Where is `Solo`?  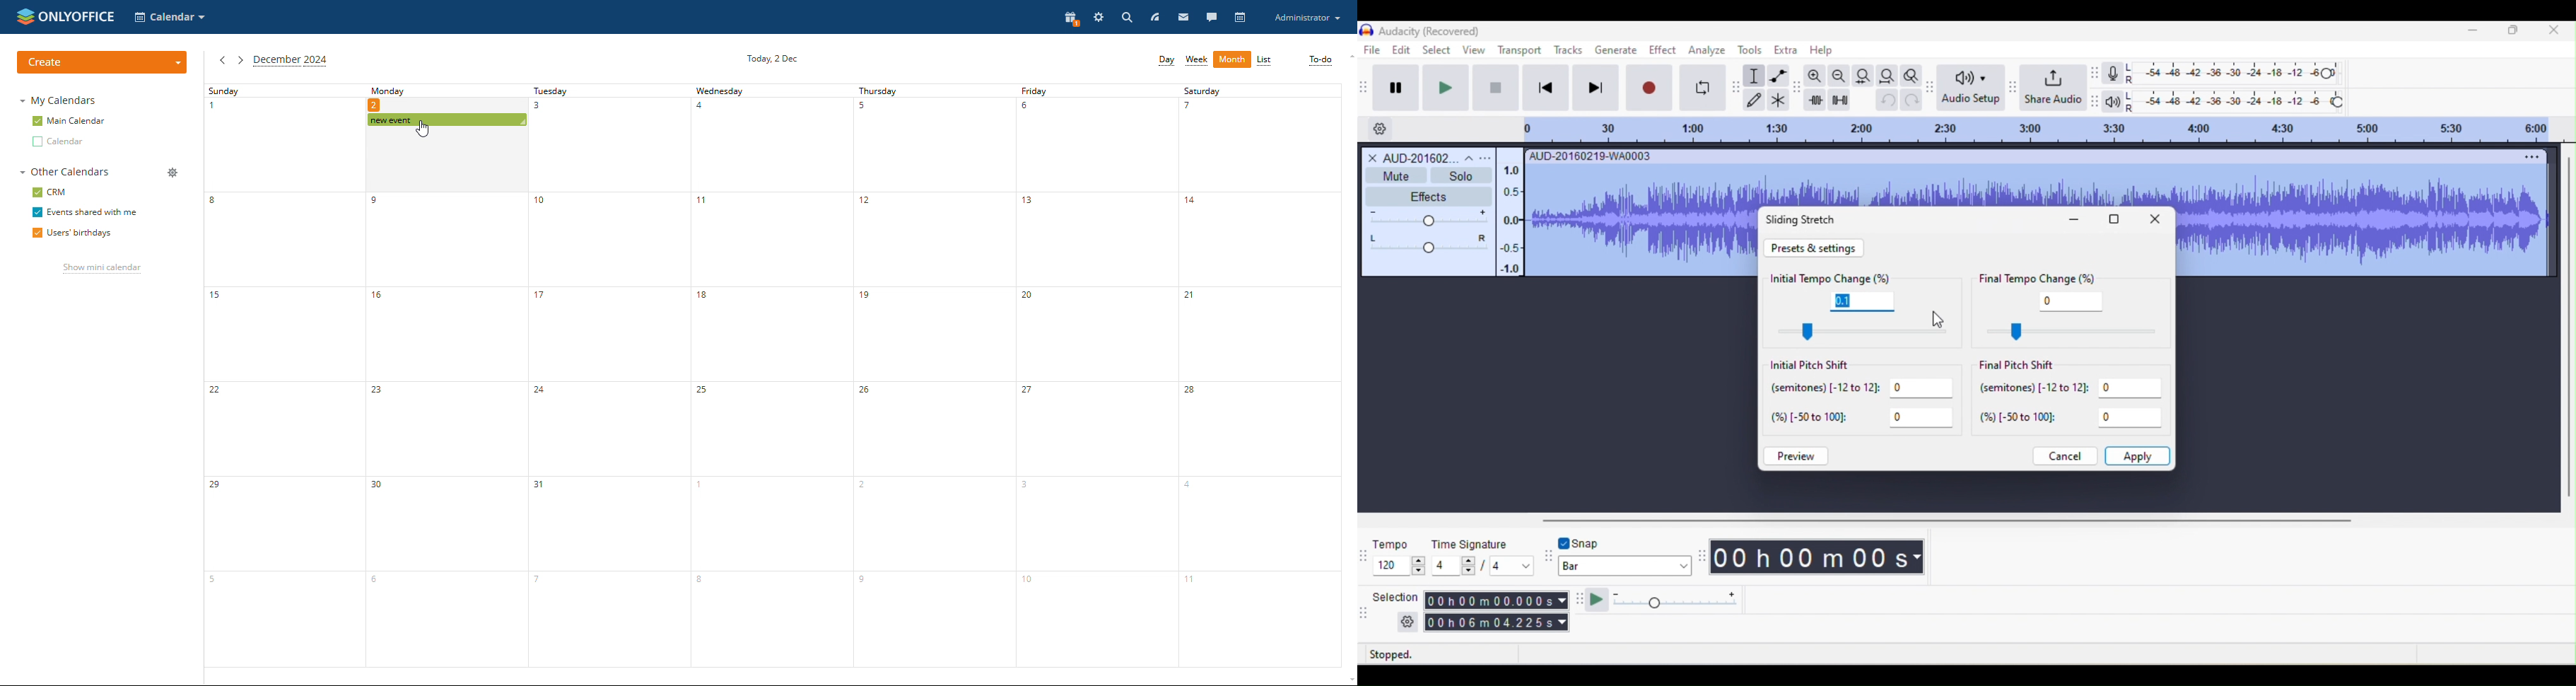 Solo is located at coordinates (1461, 175).